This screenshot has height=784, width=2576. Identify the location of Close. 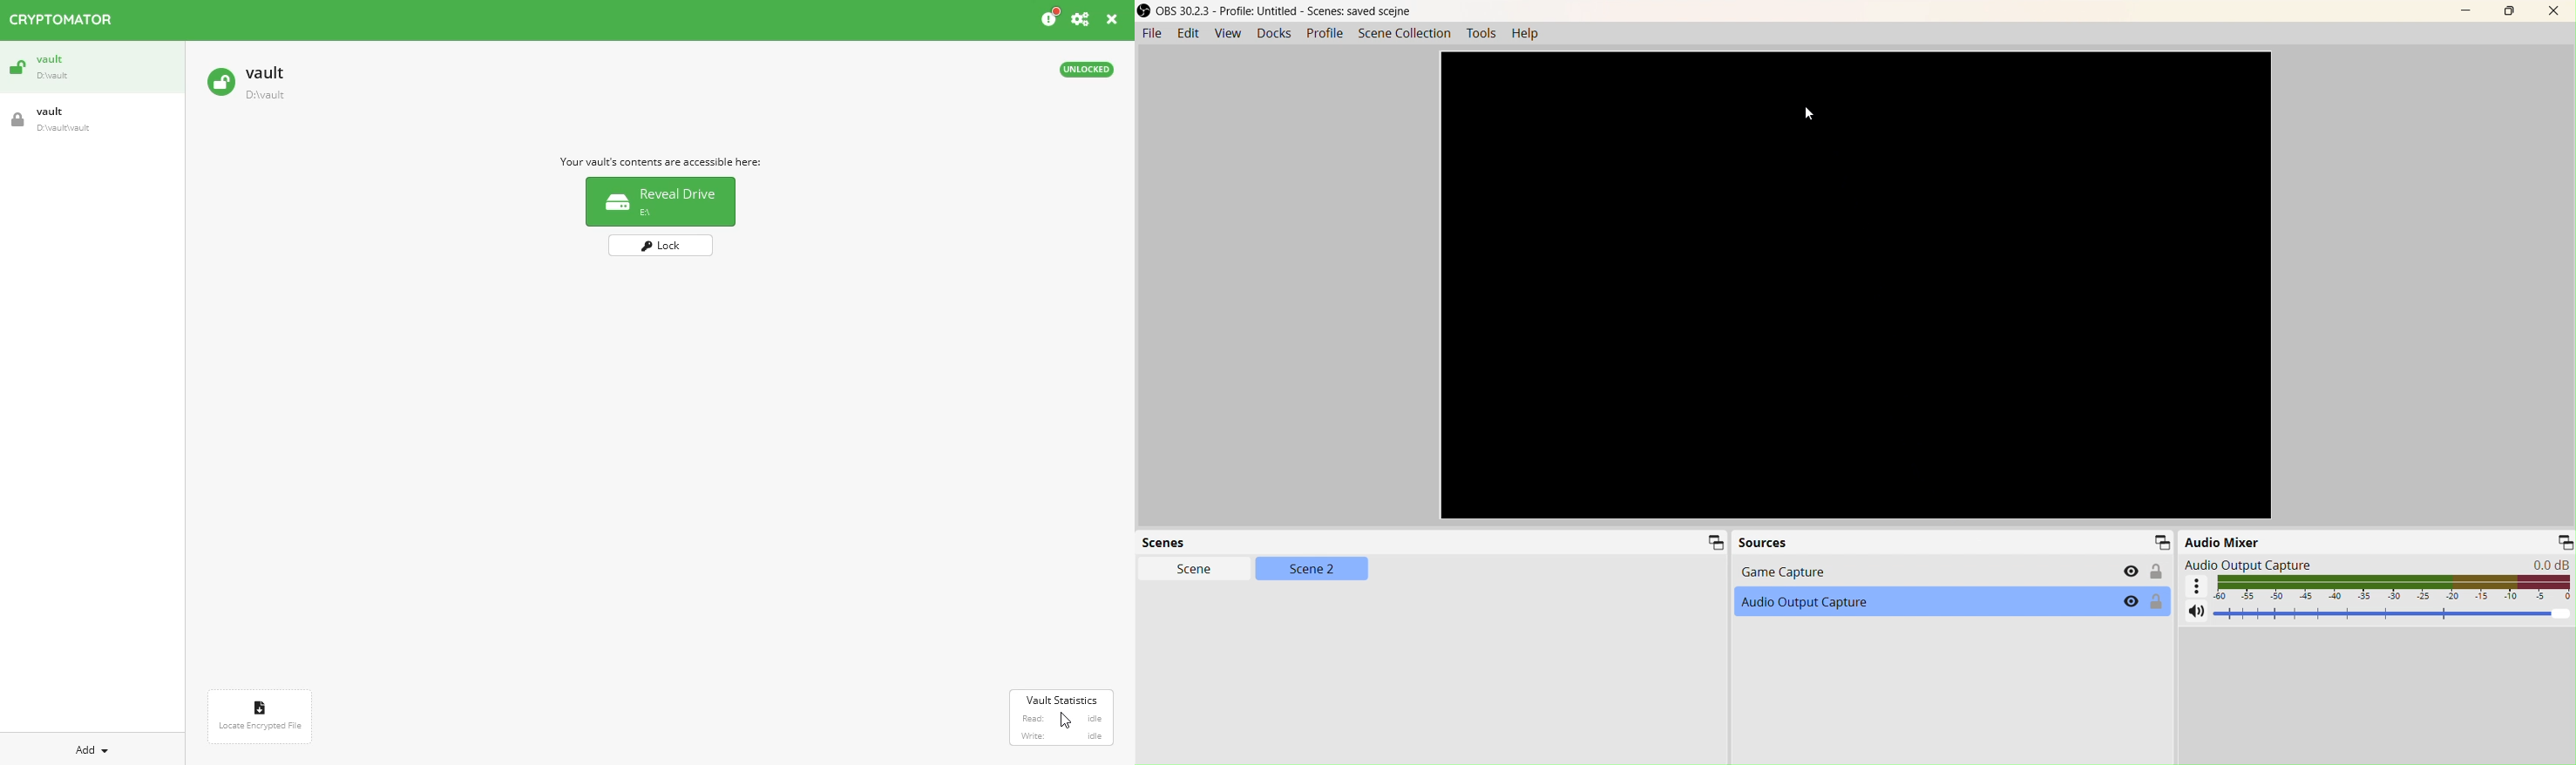
(2554, 9).